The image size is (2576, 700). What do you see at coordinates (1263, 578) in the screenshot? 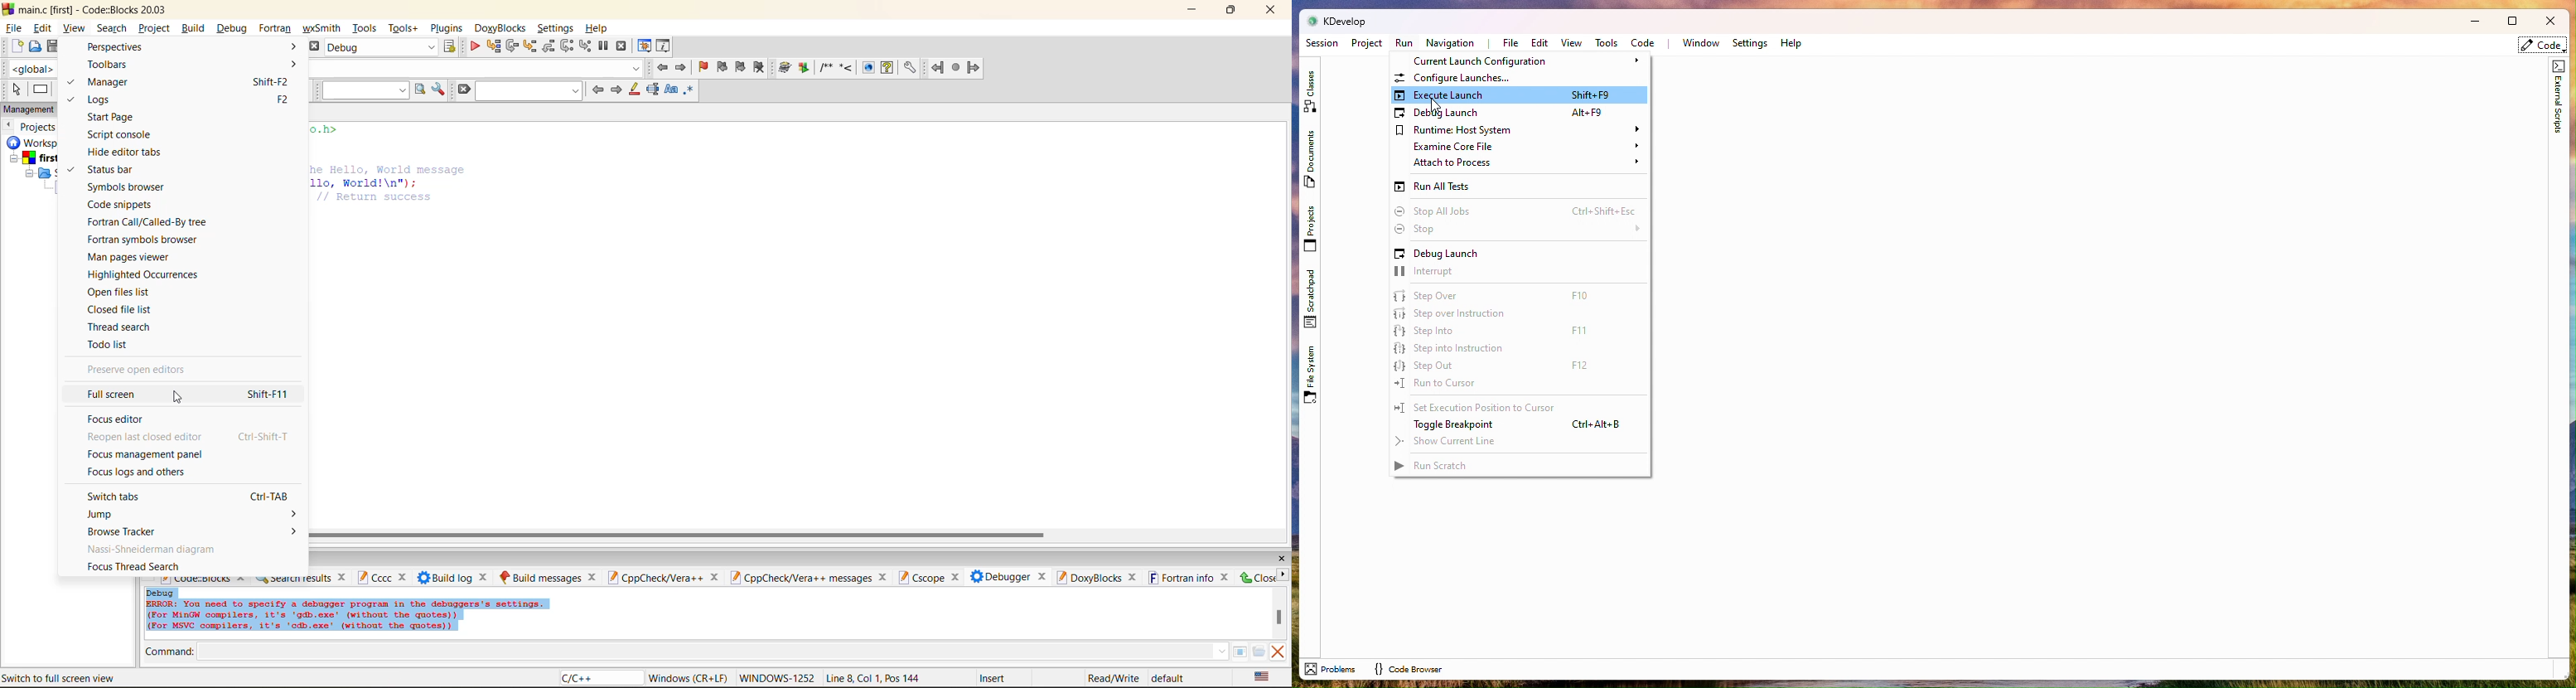
I see `Close` at bounding box center [1263, 578].